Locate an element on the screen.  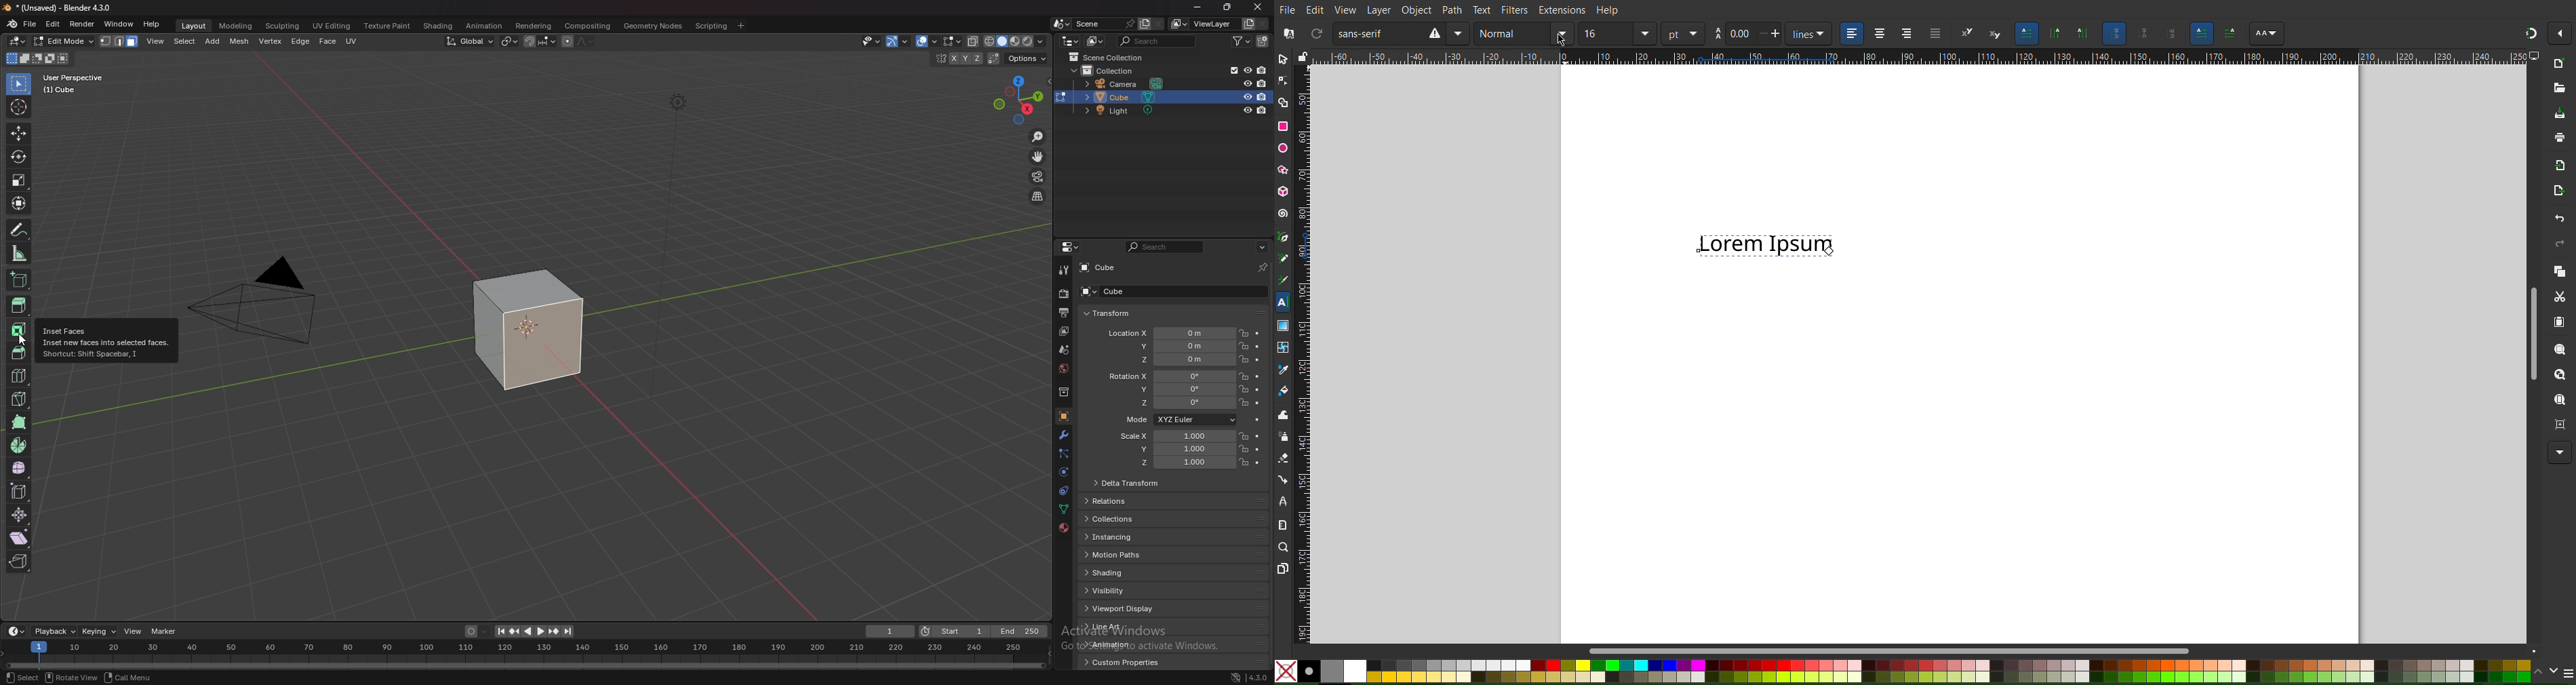
hide in viewport is located at coordinates (1247, 70).